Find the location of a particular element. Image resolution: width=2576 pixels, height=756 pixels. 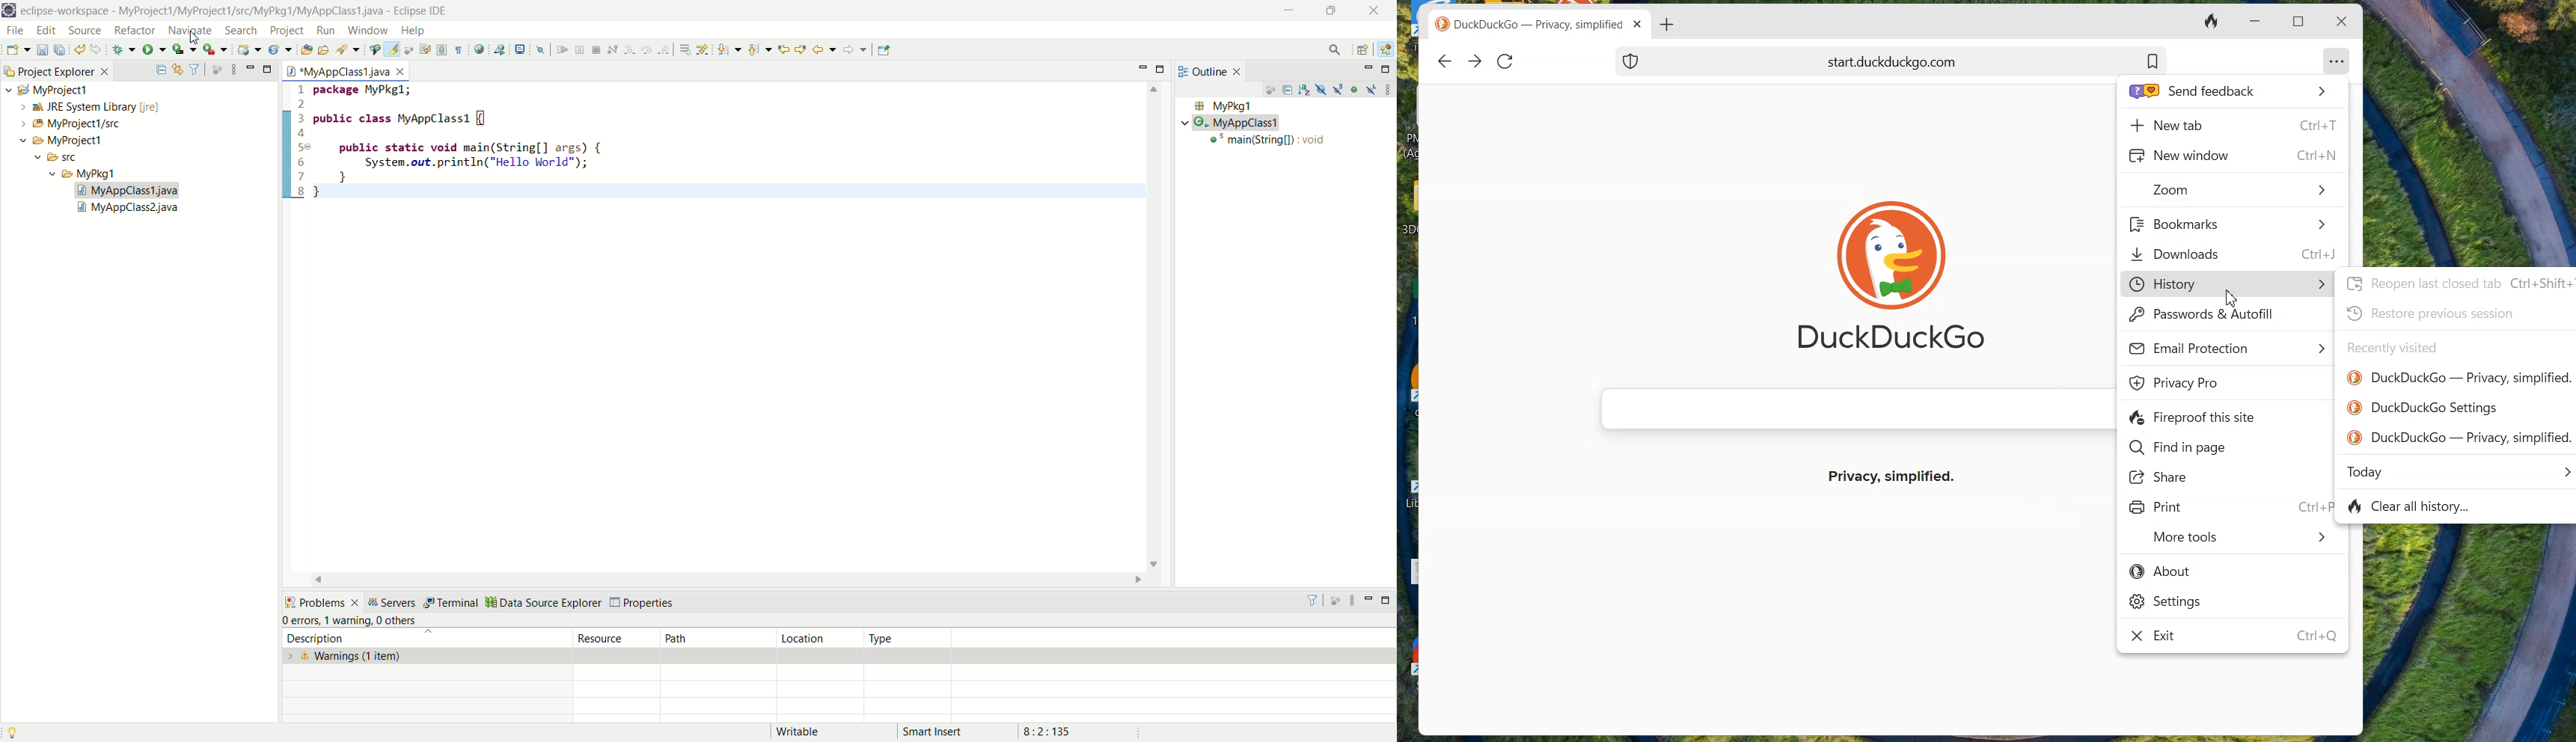

Find in page is located at coordinates (2177, 449).